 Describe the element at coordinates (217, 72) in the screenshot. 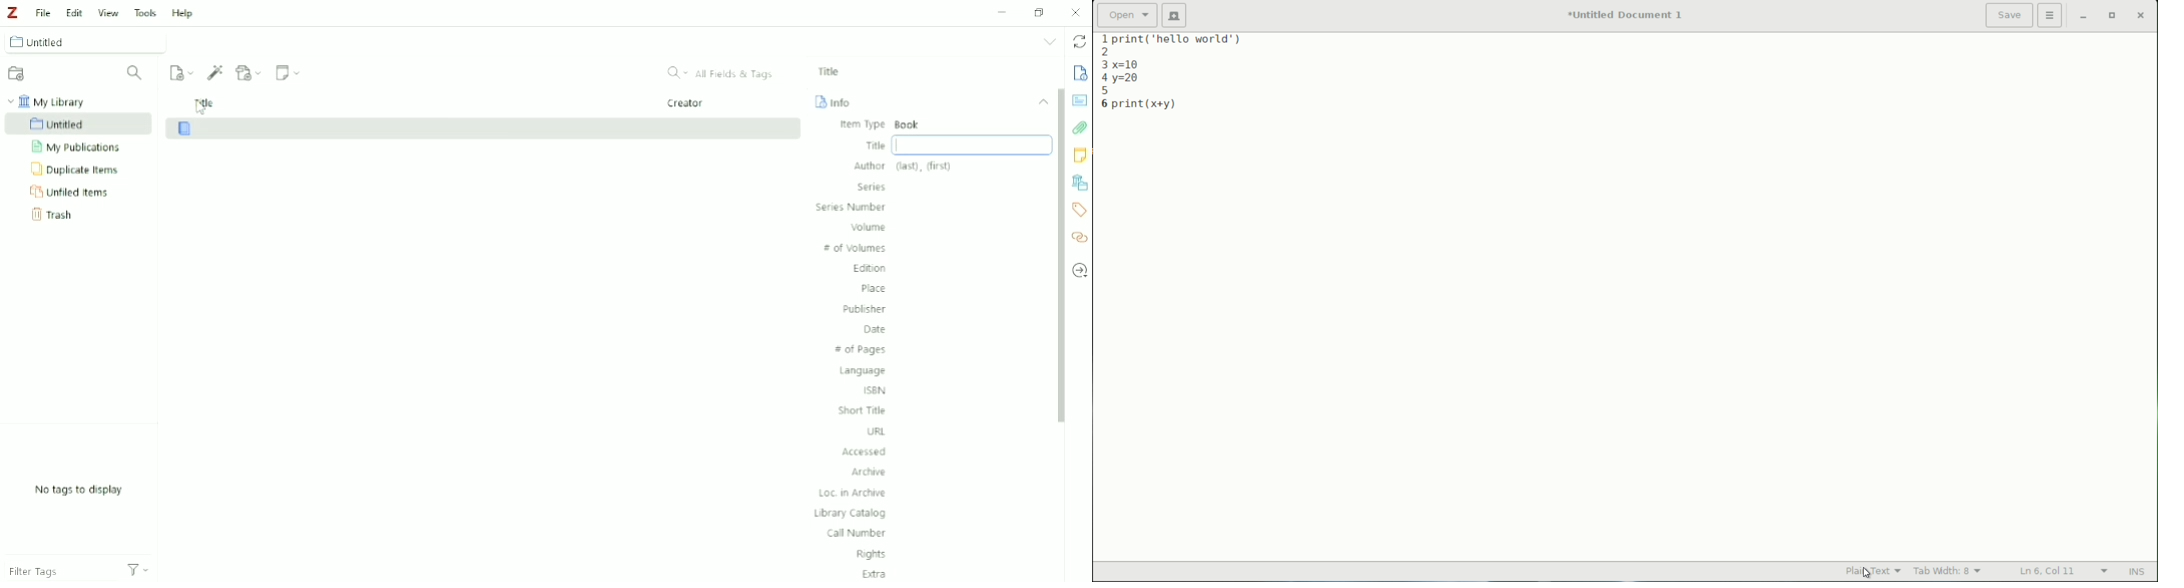

I see `Add Item (s) by Identifier` at that location.